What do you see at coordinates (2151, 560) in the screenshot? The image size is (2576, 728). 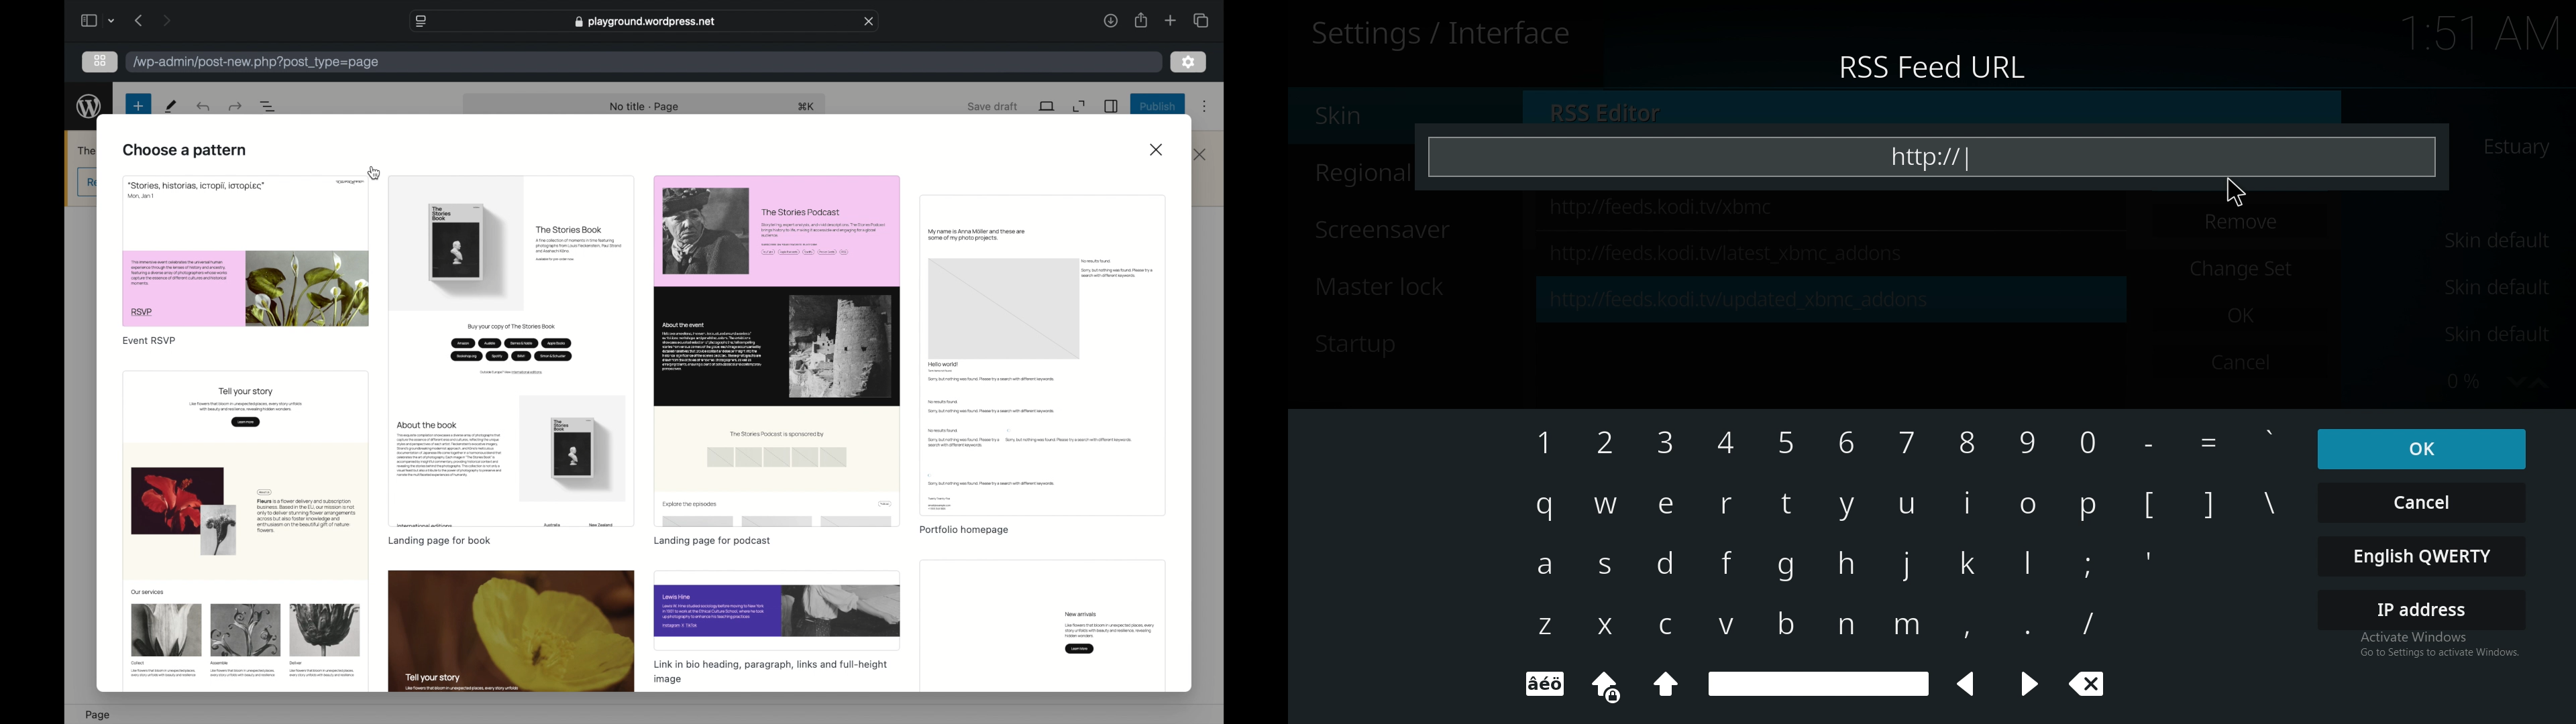 I see `'` at bounding box center [2151, 560].